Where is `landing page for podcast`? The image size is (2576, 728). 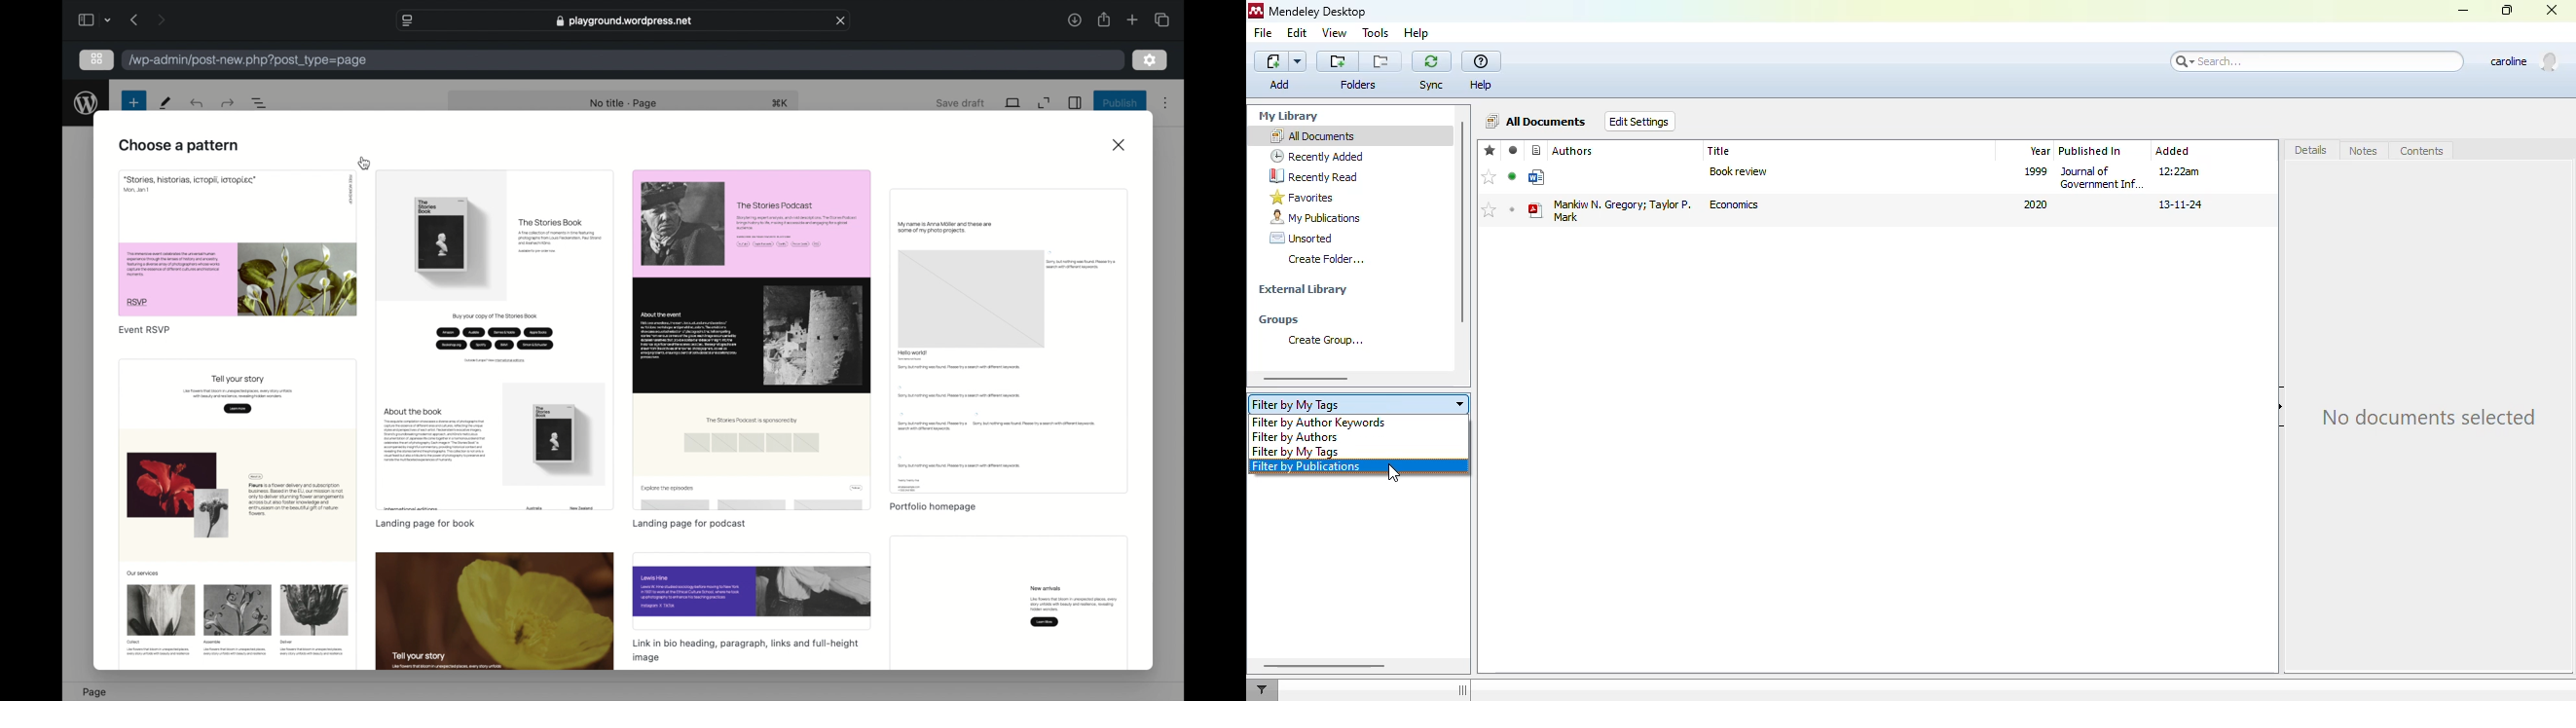
landing page for podcast is located at coordinates (689, 524).